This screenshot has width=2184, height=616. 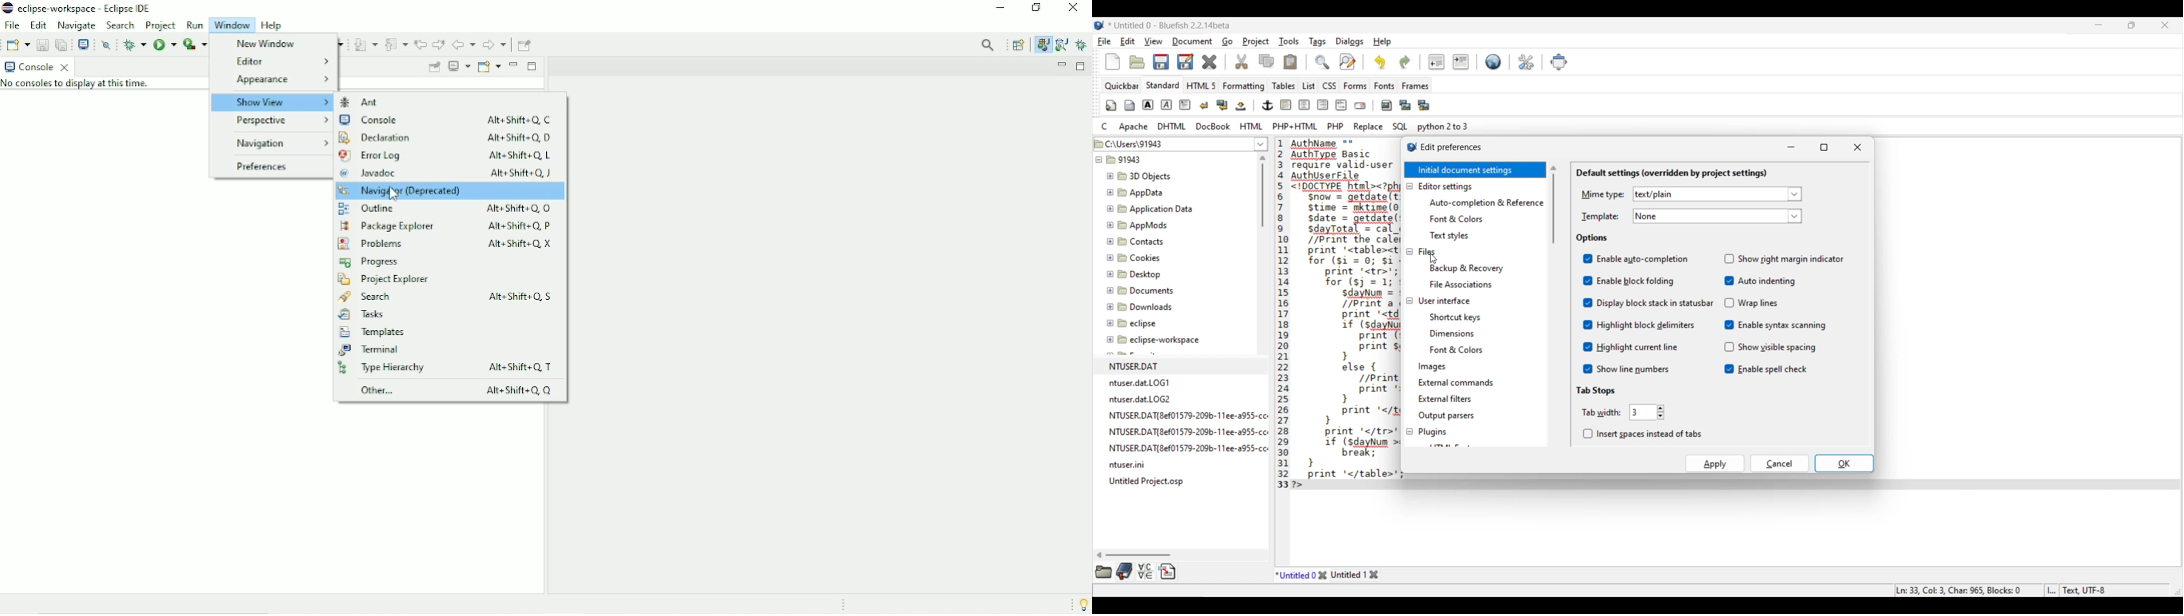 What do you see at coordinates (83, 43) in the screenshot?
I see `Open a terminal` at bounding box center [83, 43].